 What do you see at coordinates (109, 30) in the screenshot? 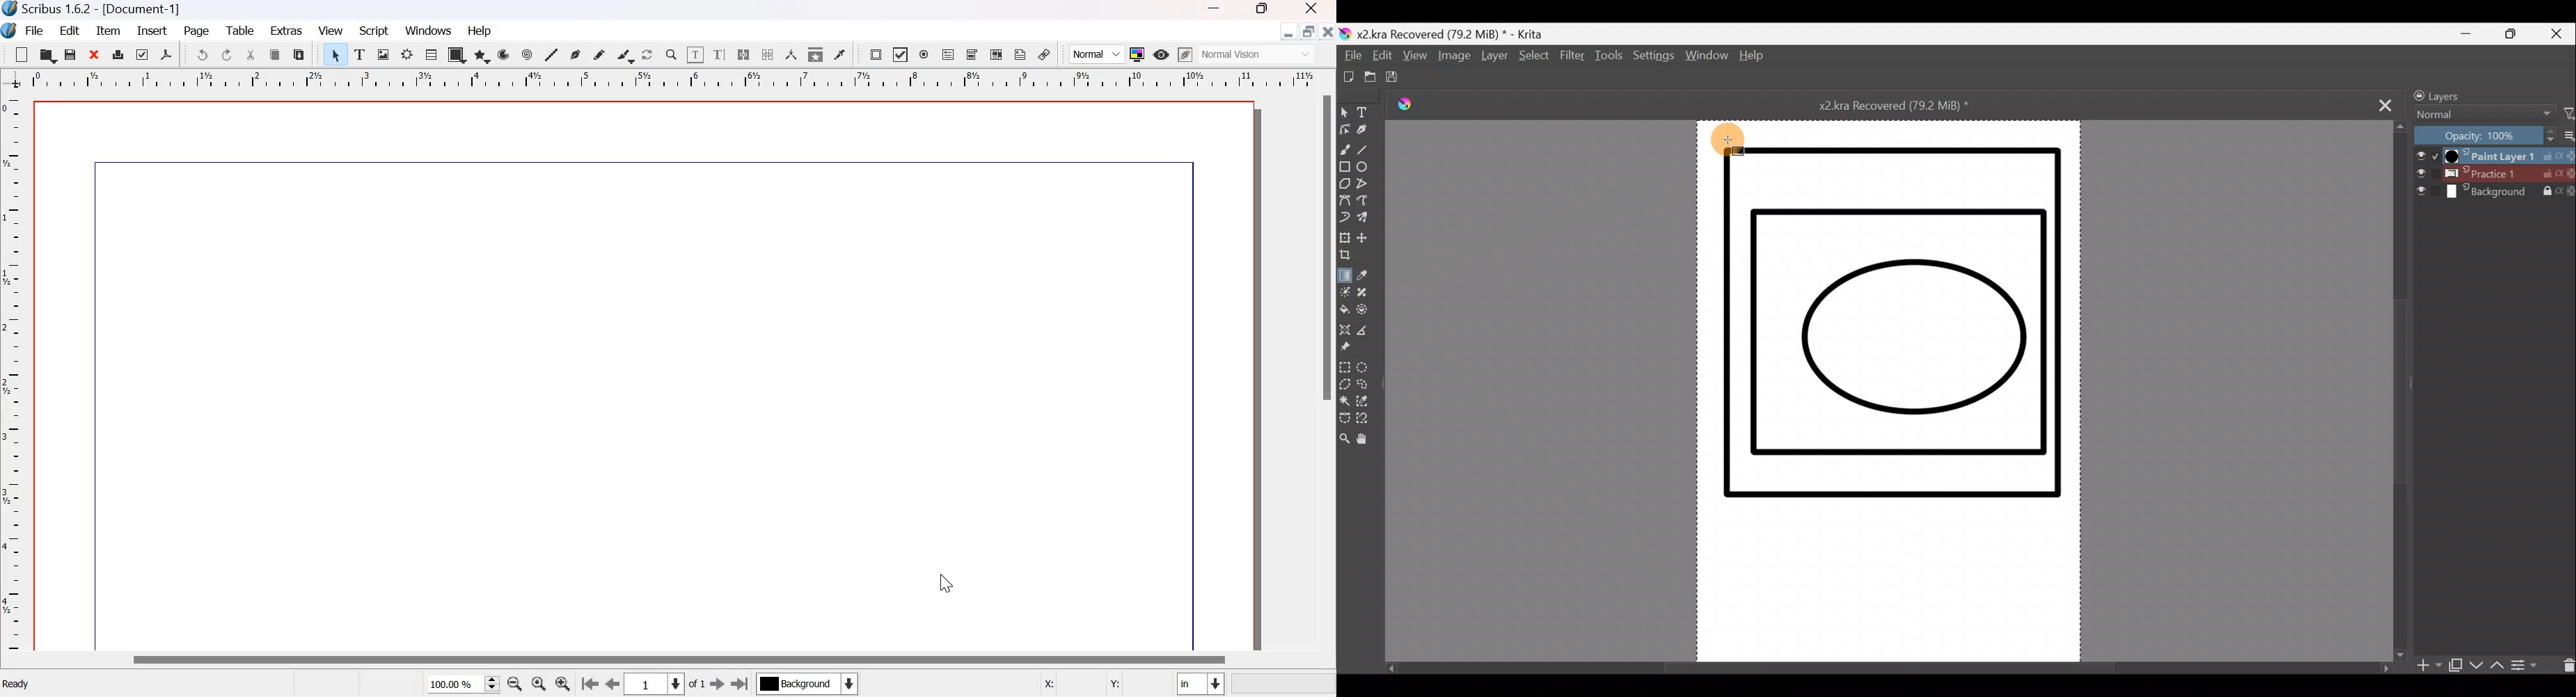
I see `item` at bounding box center [109, 30].